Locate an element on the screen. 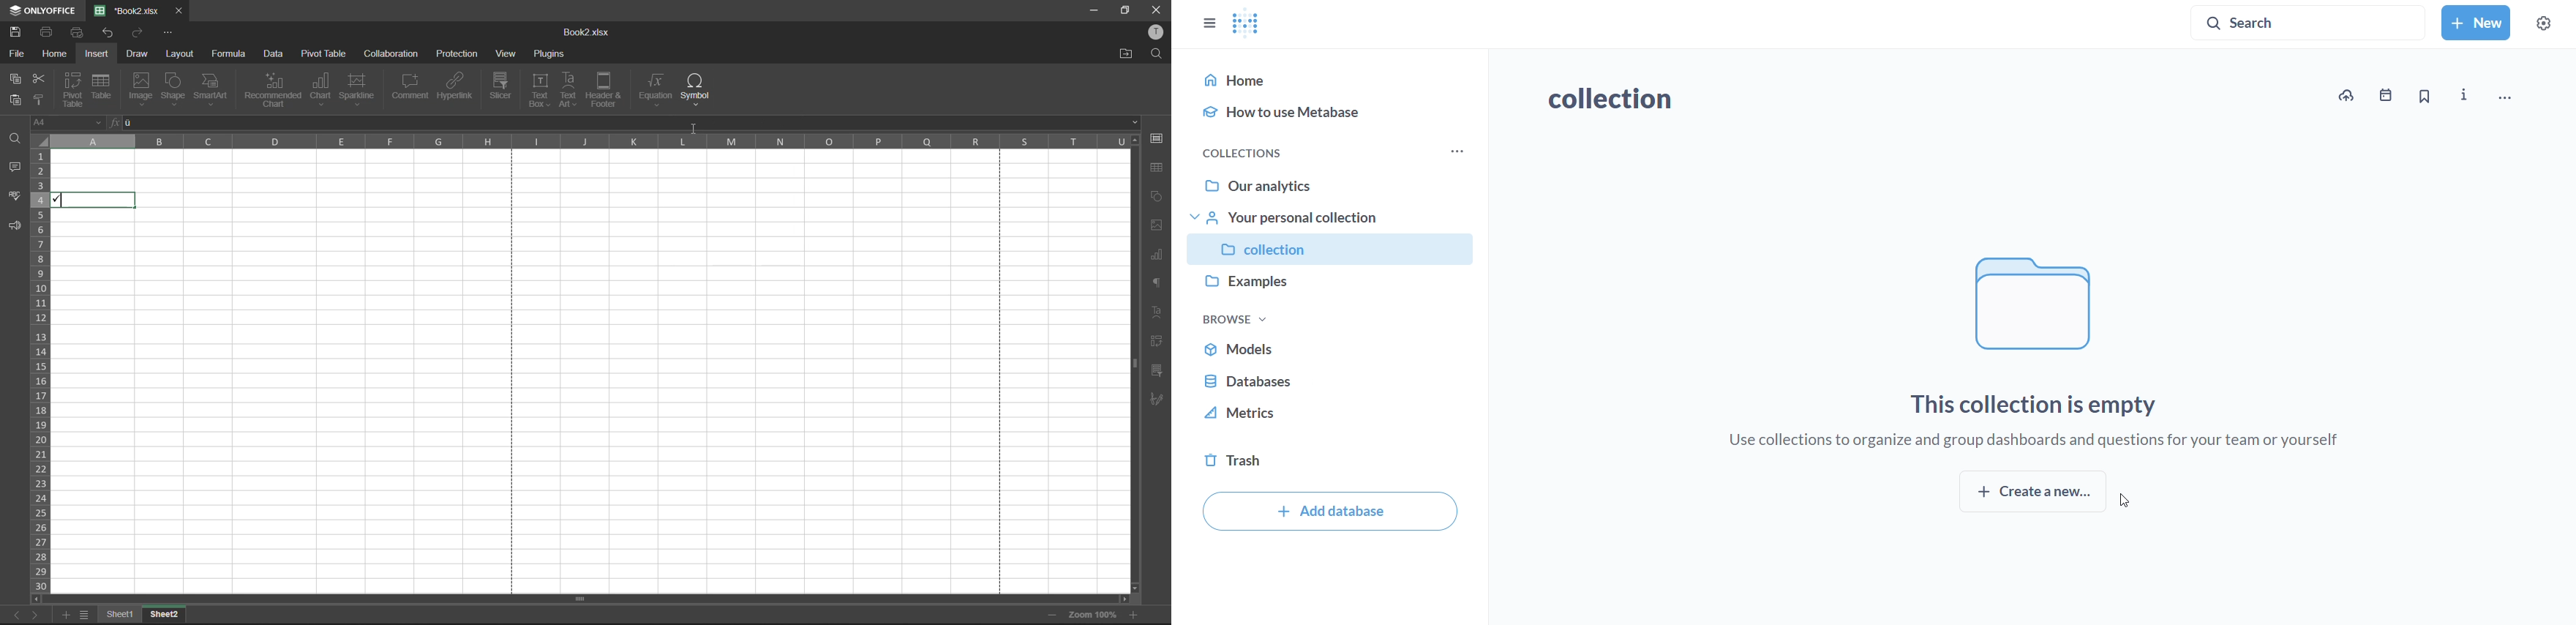  checkmark inserted is located at coordinates (94, 200).